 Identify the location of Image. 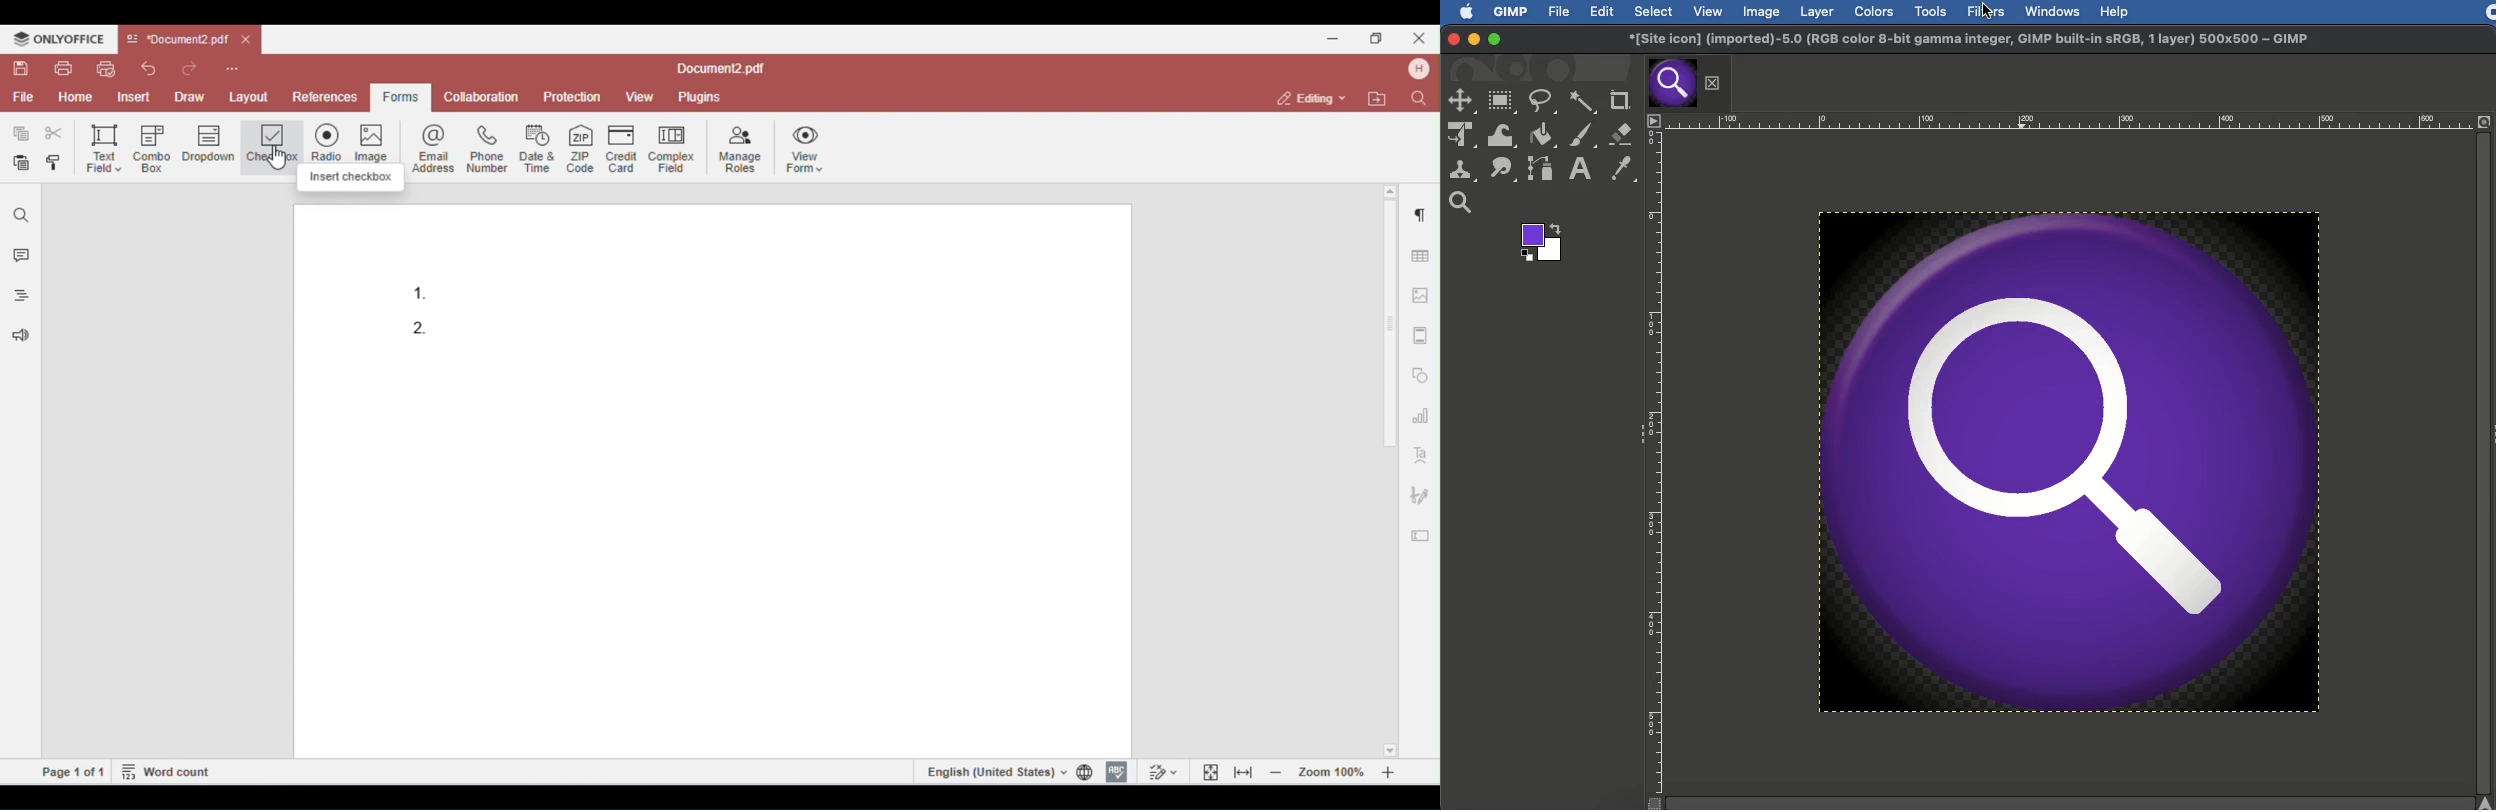
(1760, 11).